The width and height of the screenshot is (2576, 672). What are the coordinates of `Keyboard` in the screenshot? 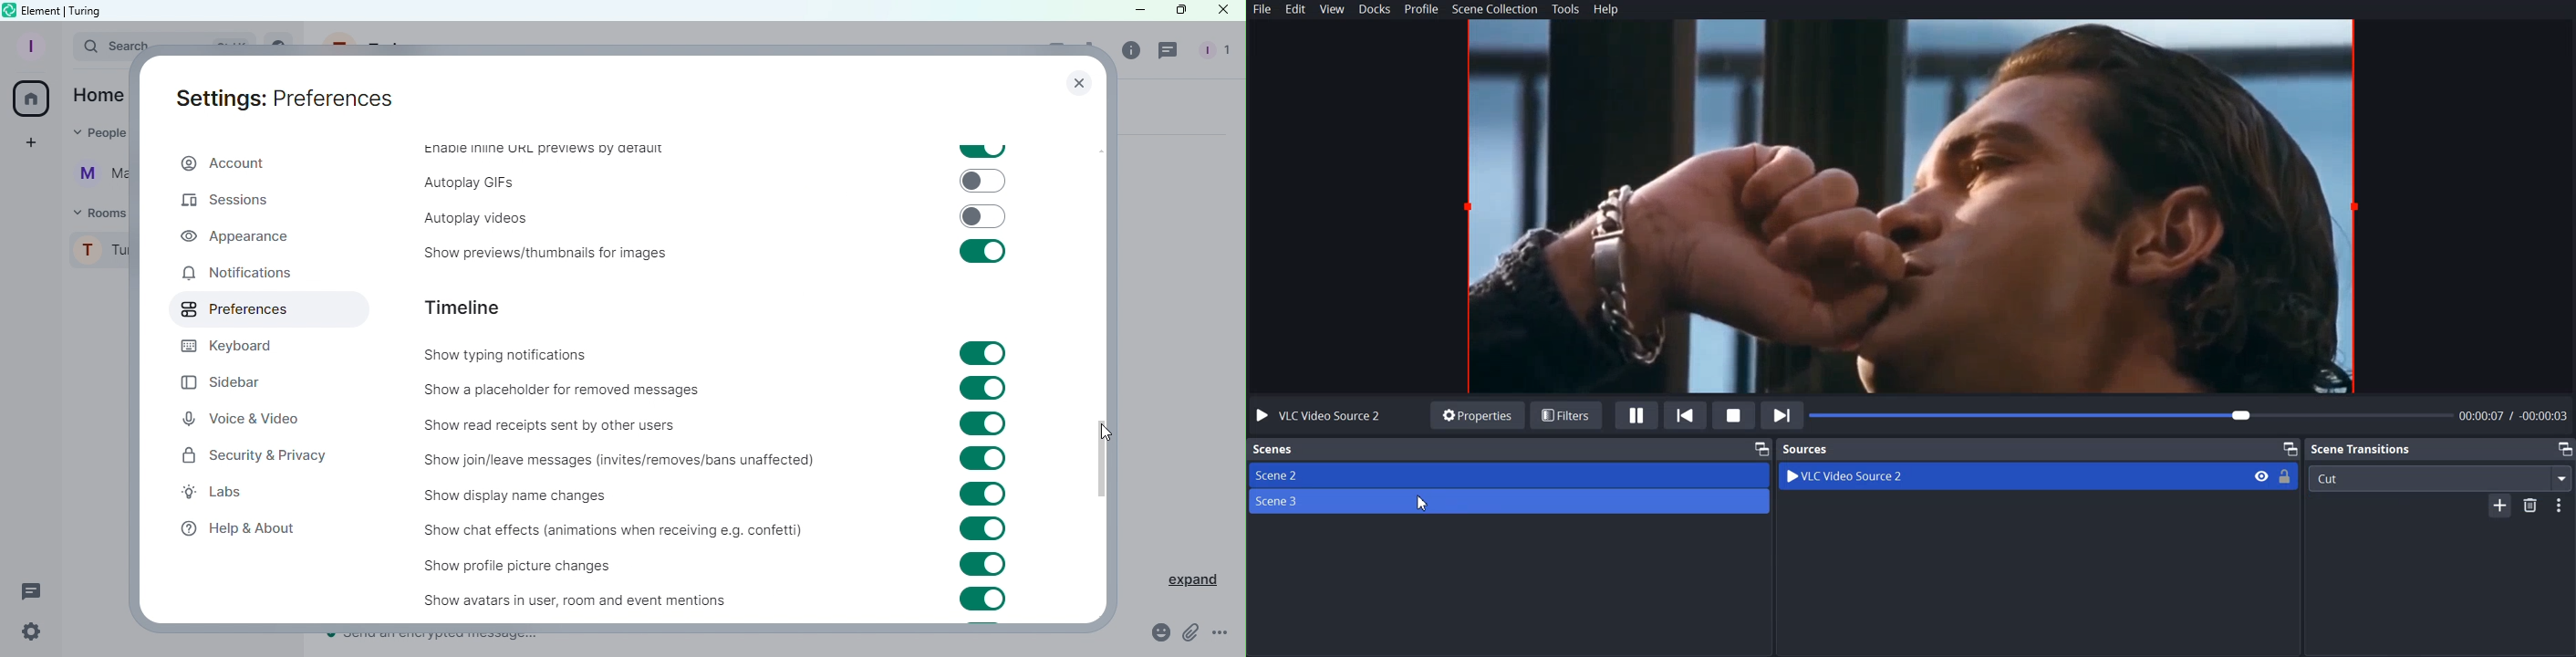 It's located at (236, 346).